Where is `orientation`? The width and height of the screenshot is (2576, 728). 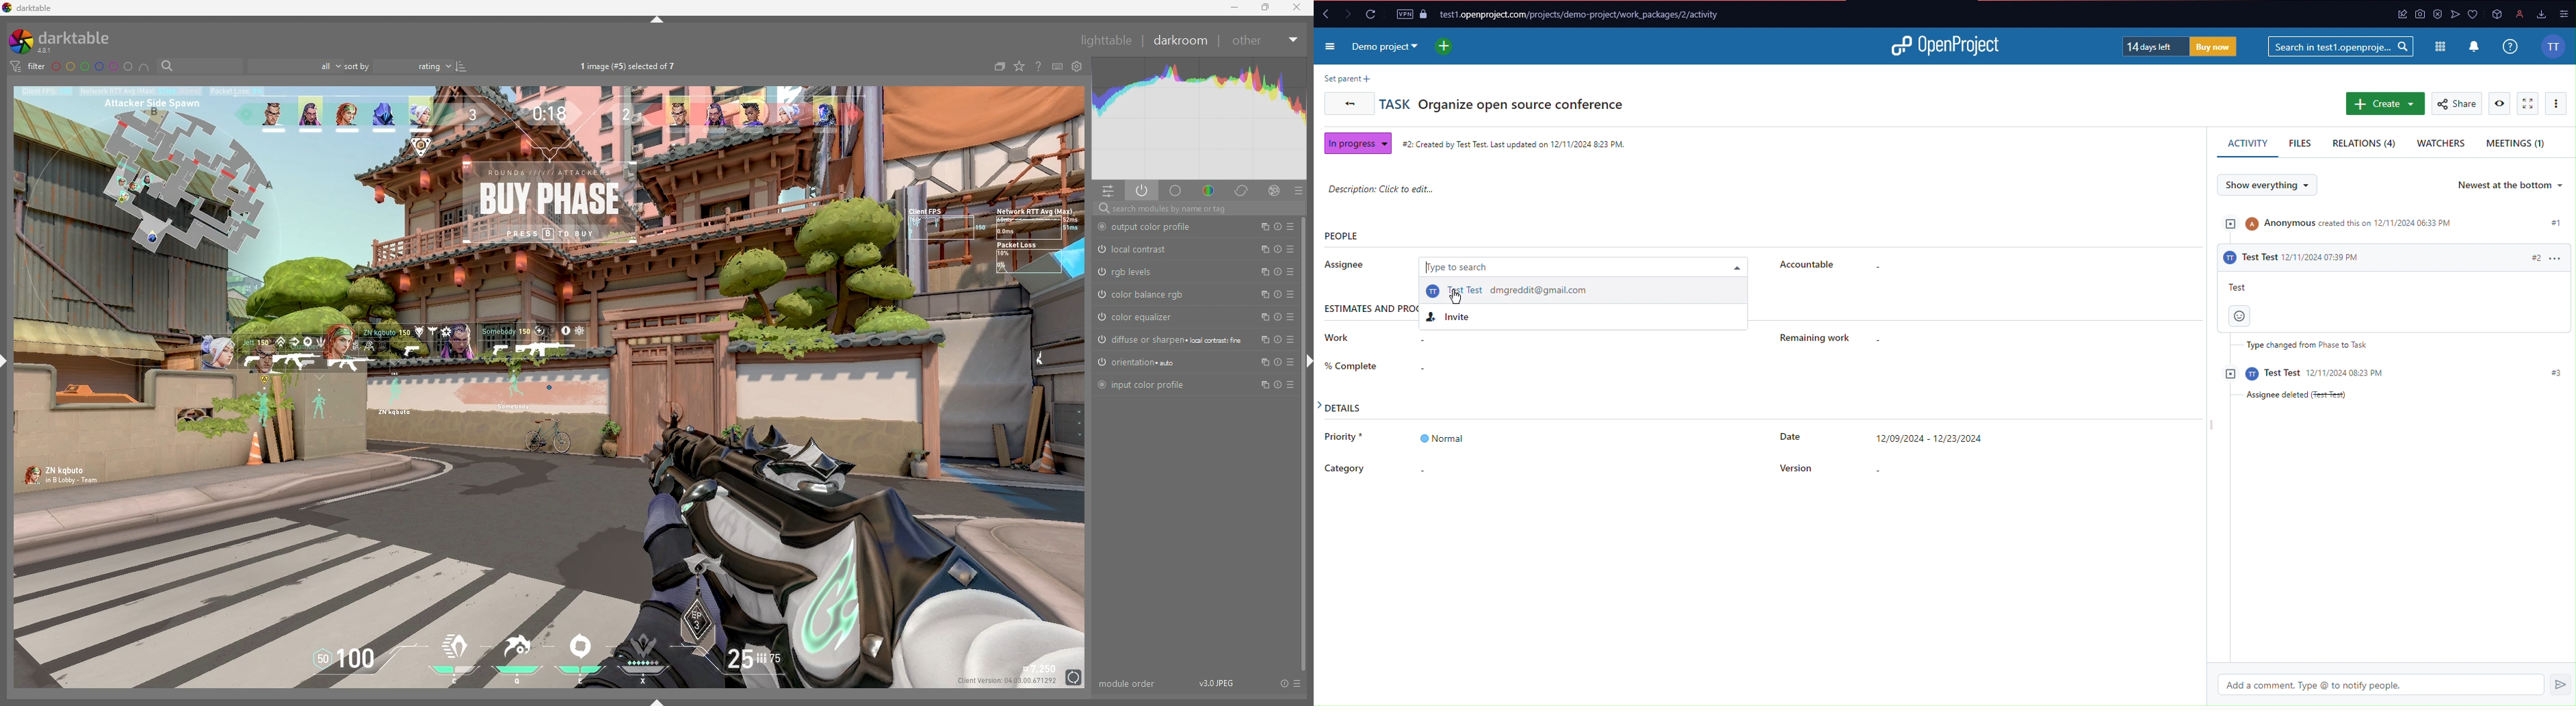 orientation is located at coordinates (1139, 362).